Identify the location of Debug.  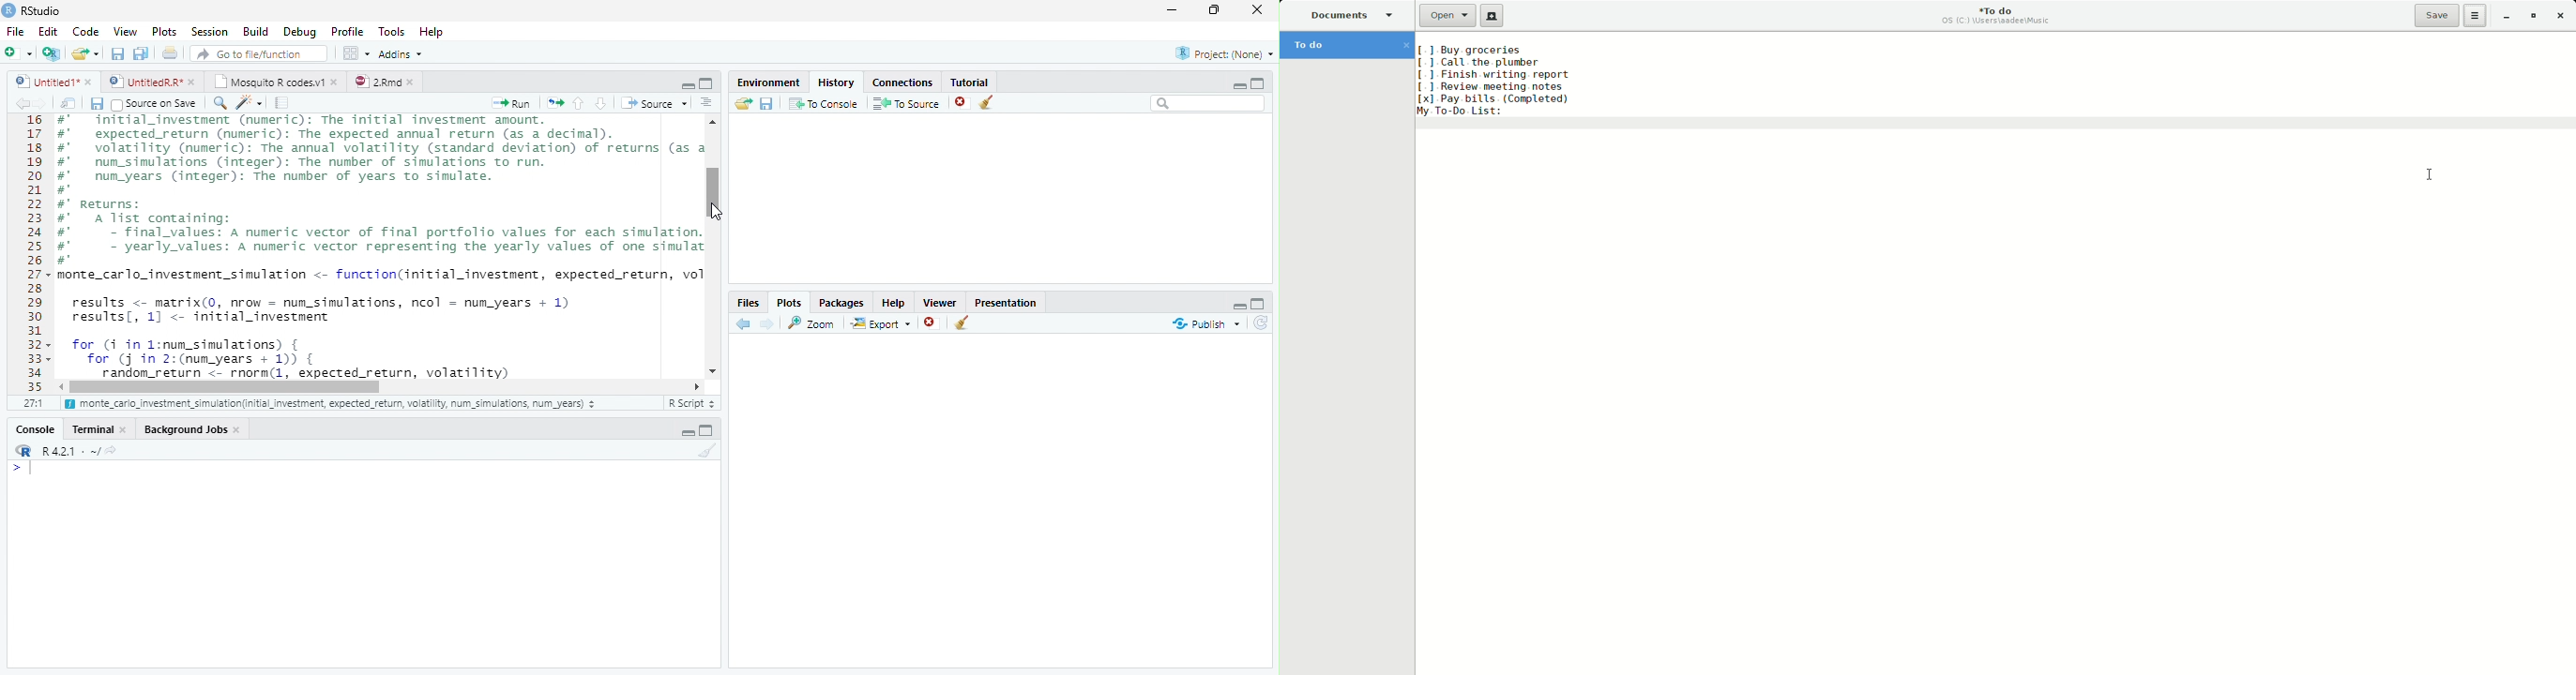
(298, 32).